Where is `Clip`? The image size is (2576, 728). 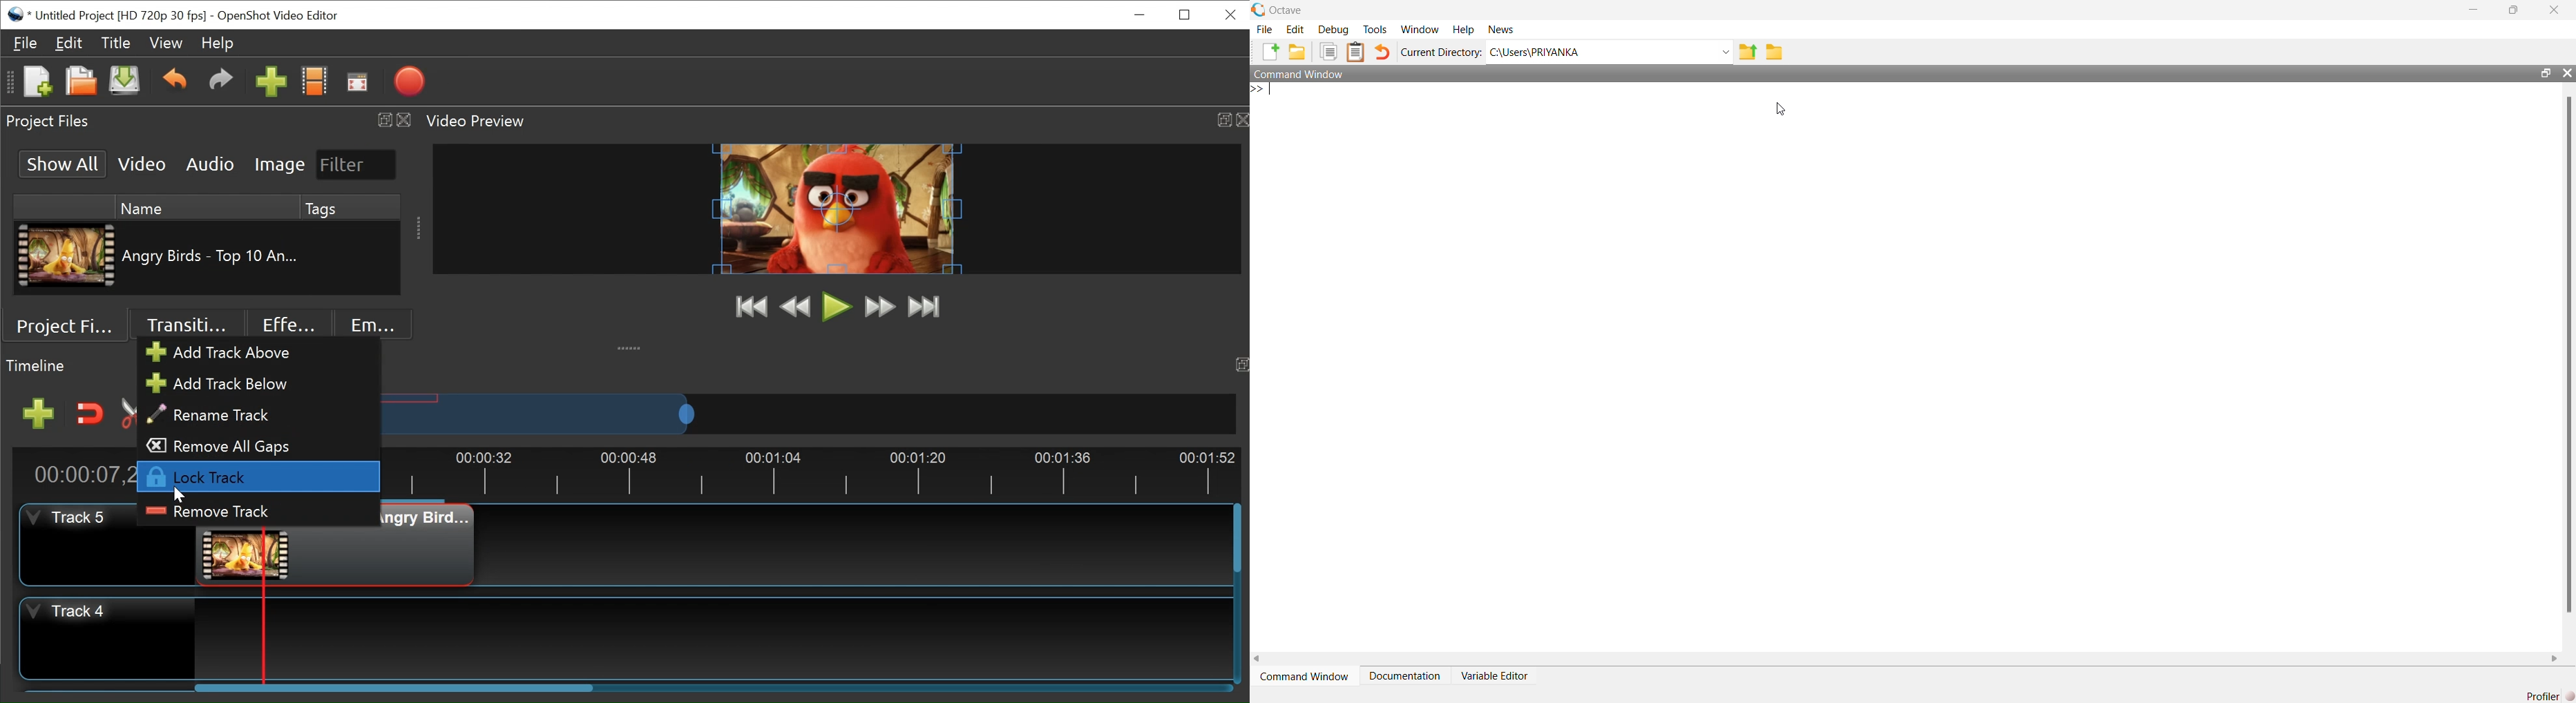
Clip is located at coordinates (67, 256).